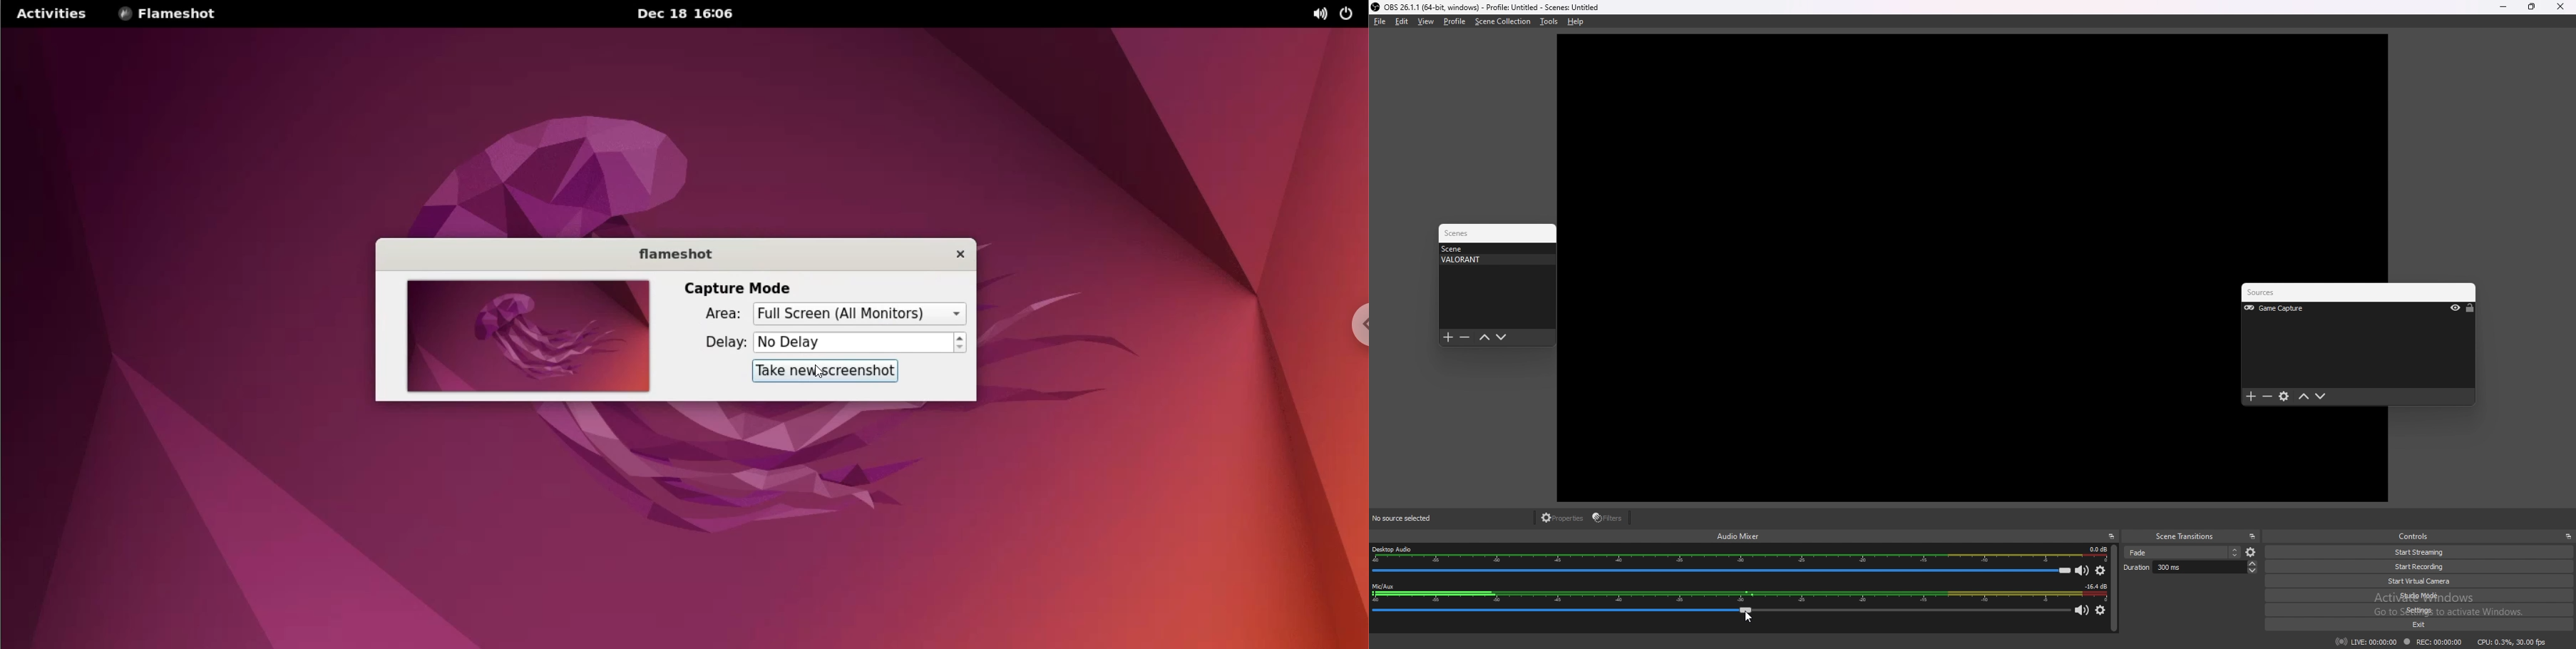  Describe the element at coordinates (2111, 536) in the screenshot. I see `pop out` at that location.